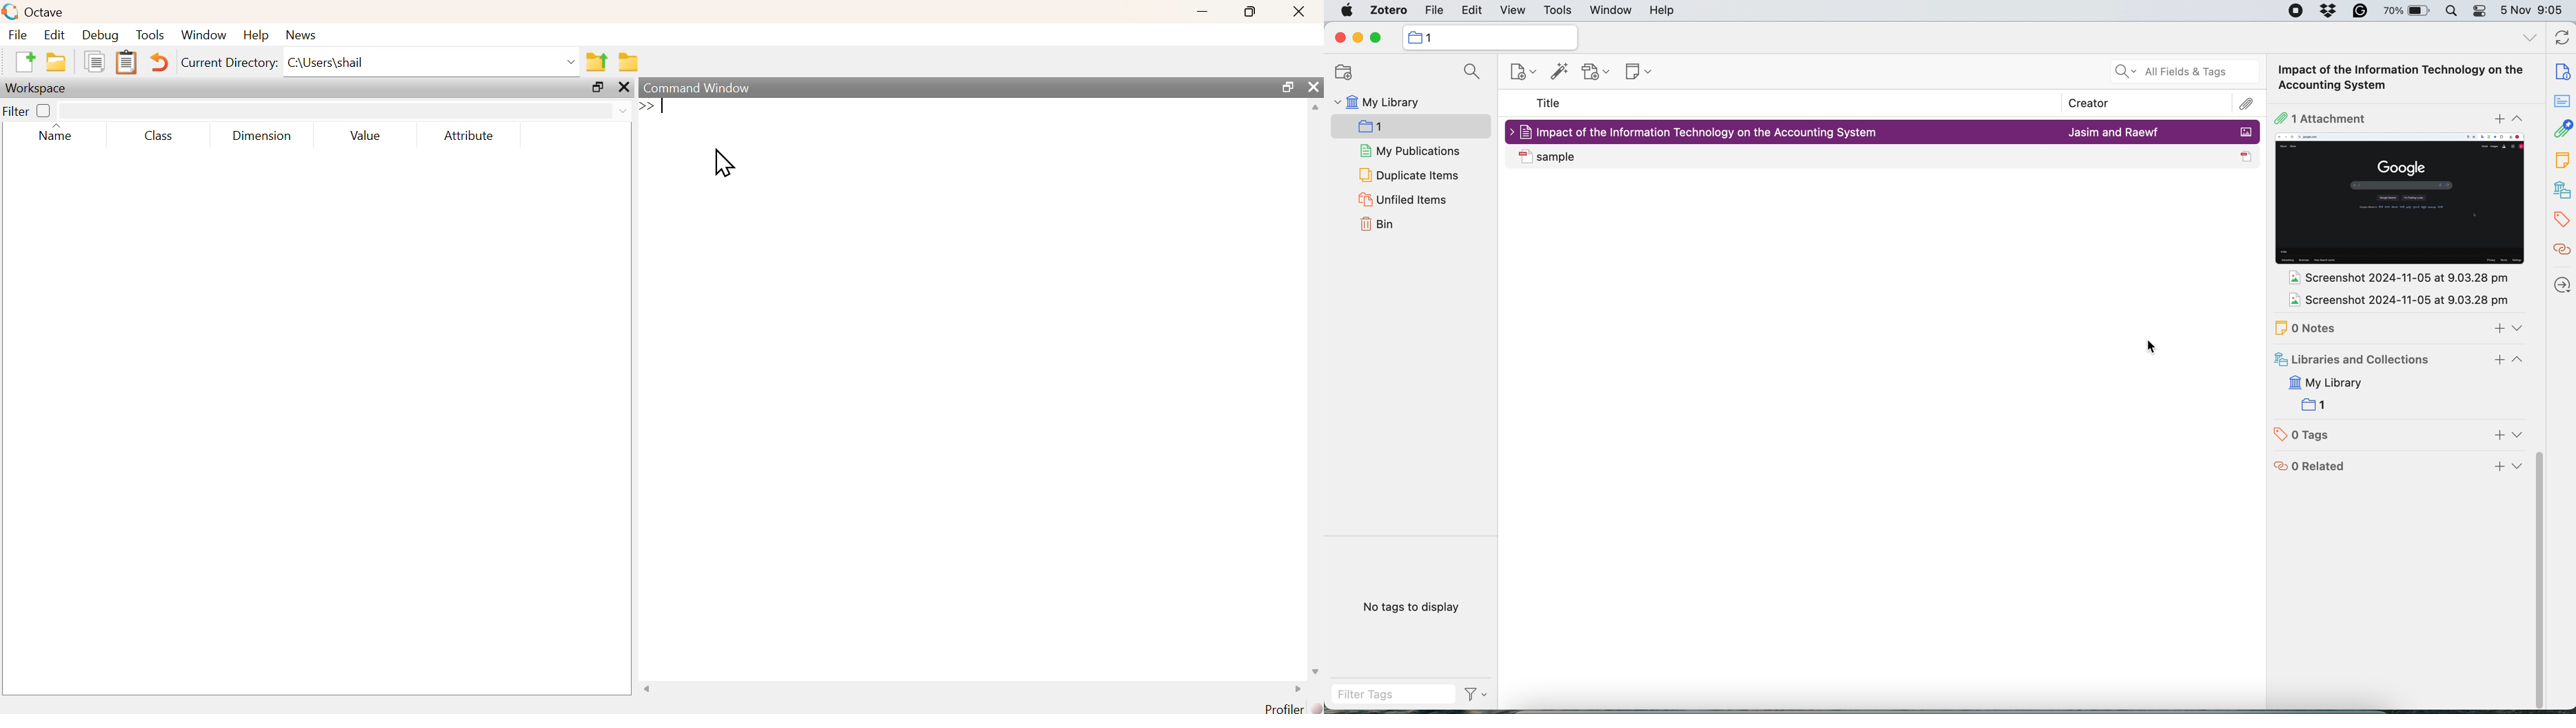 This screenshot has width=2576, height=728. What do you see at coordinates (2179, 66) in the screenshot?
I see `All feild & Tags` at bounding box center [2179, 66].